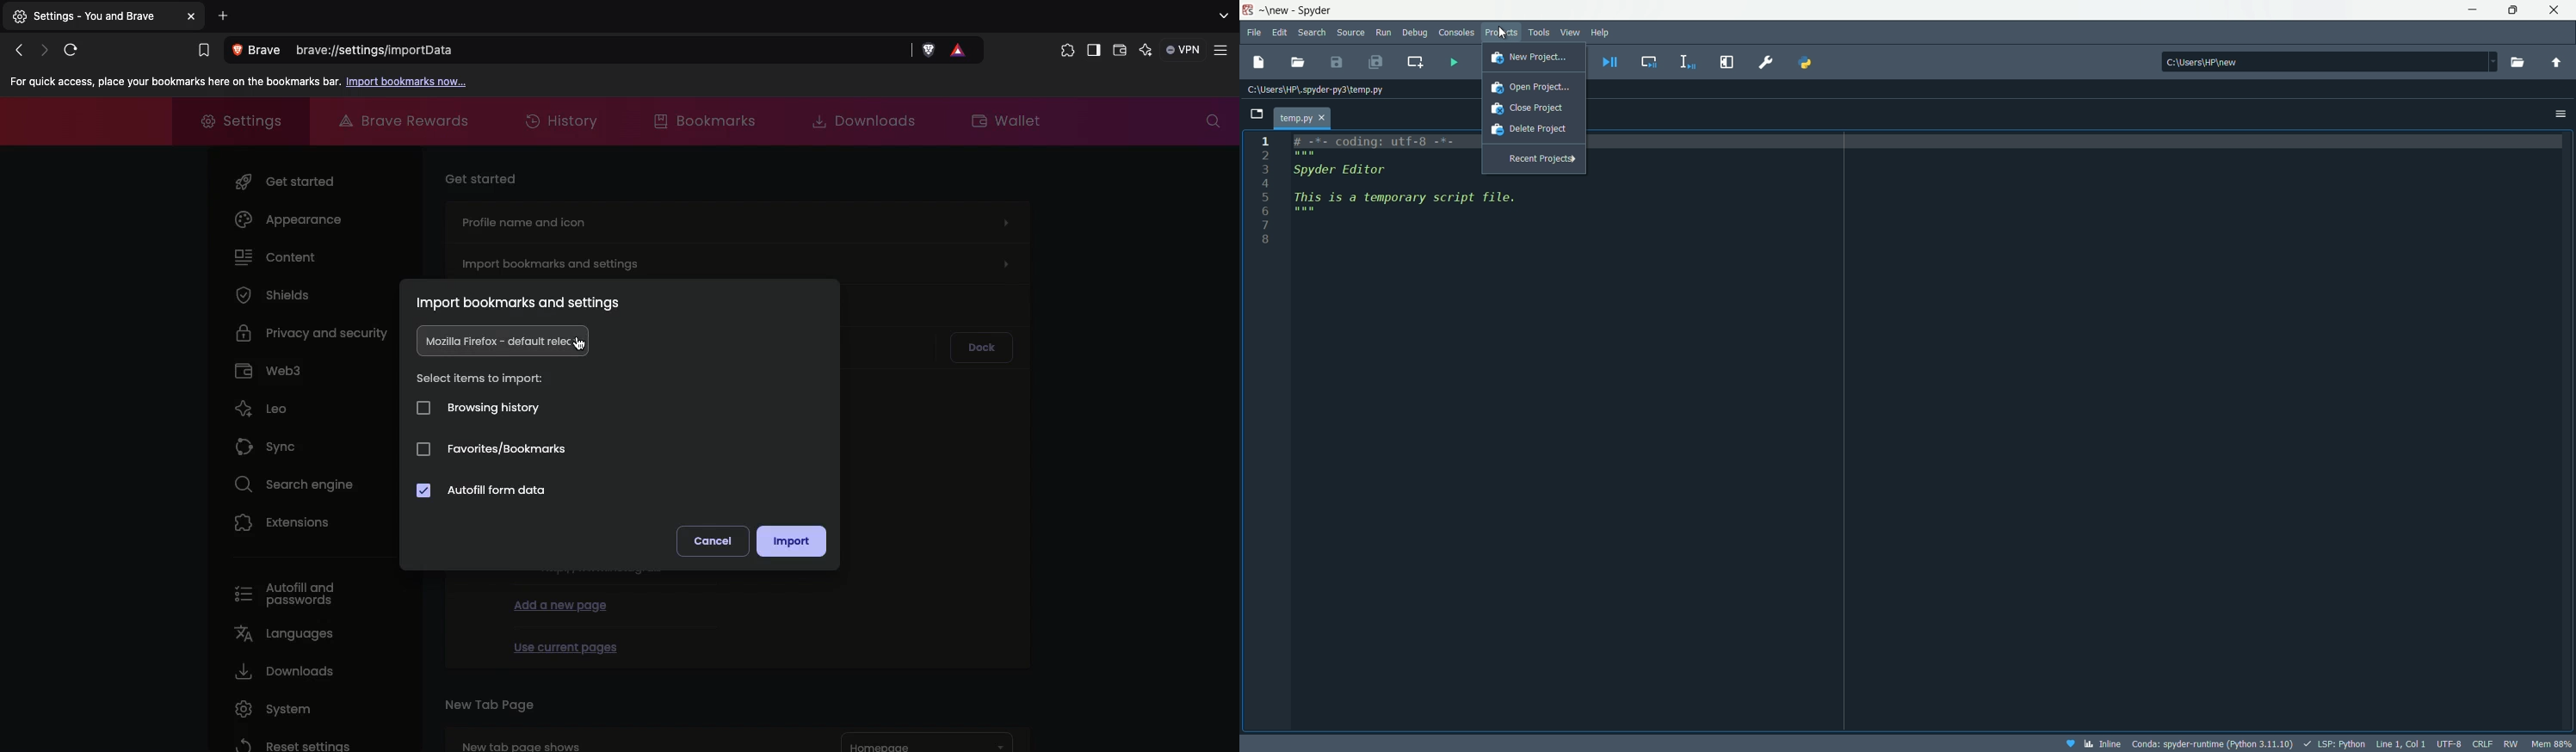 The height and width of the screenshot is (756, 2576). I want to click on inline, so click(2091, 743).